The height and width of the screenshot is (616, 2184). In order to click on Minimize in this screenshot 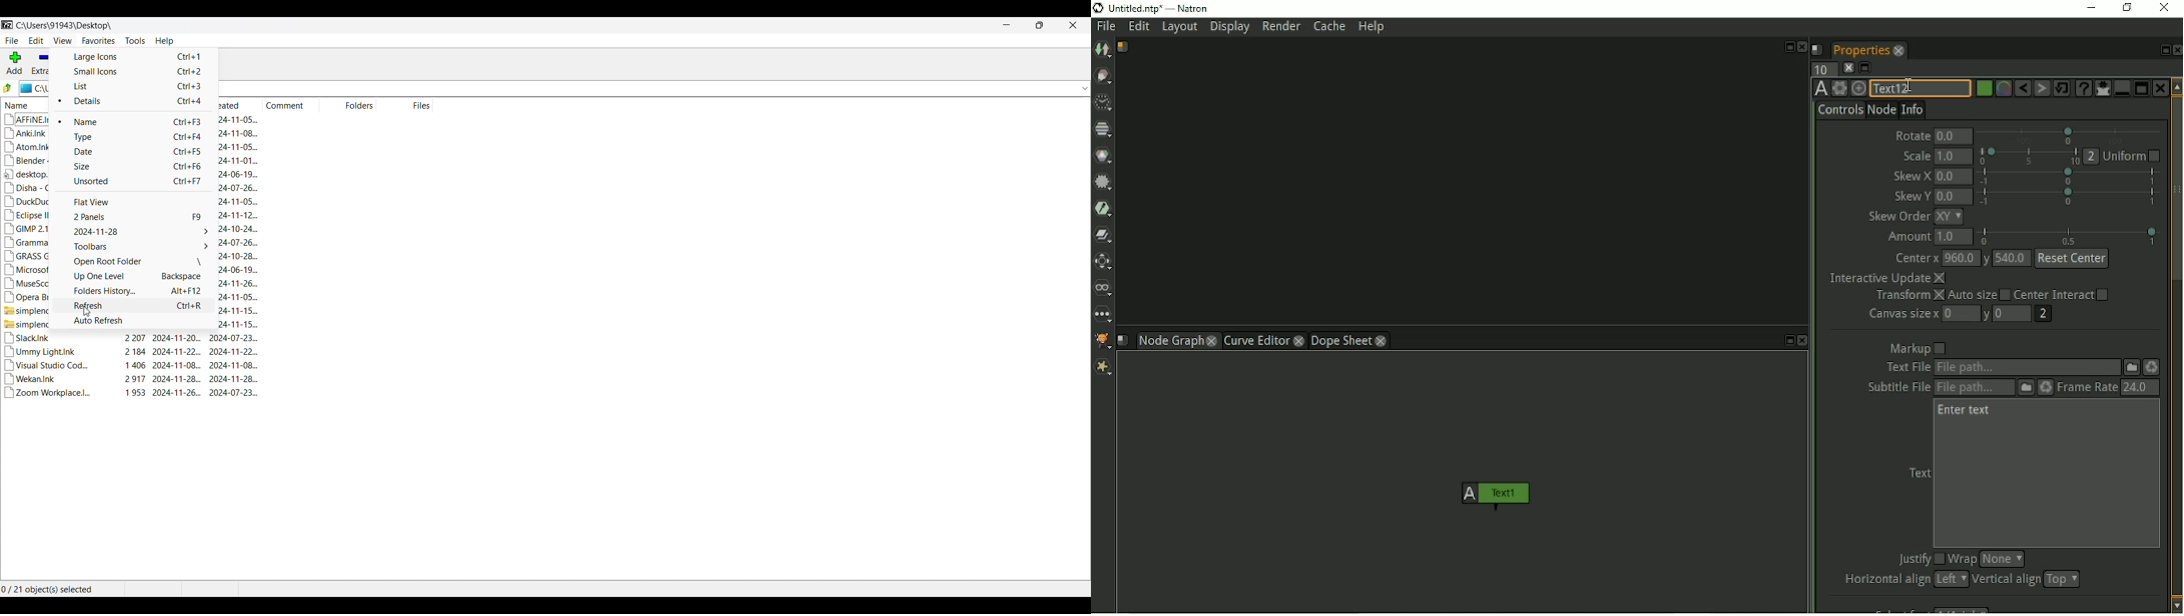, I will do `click(2120, 88)`.